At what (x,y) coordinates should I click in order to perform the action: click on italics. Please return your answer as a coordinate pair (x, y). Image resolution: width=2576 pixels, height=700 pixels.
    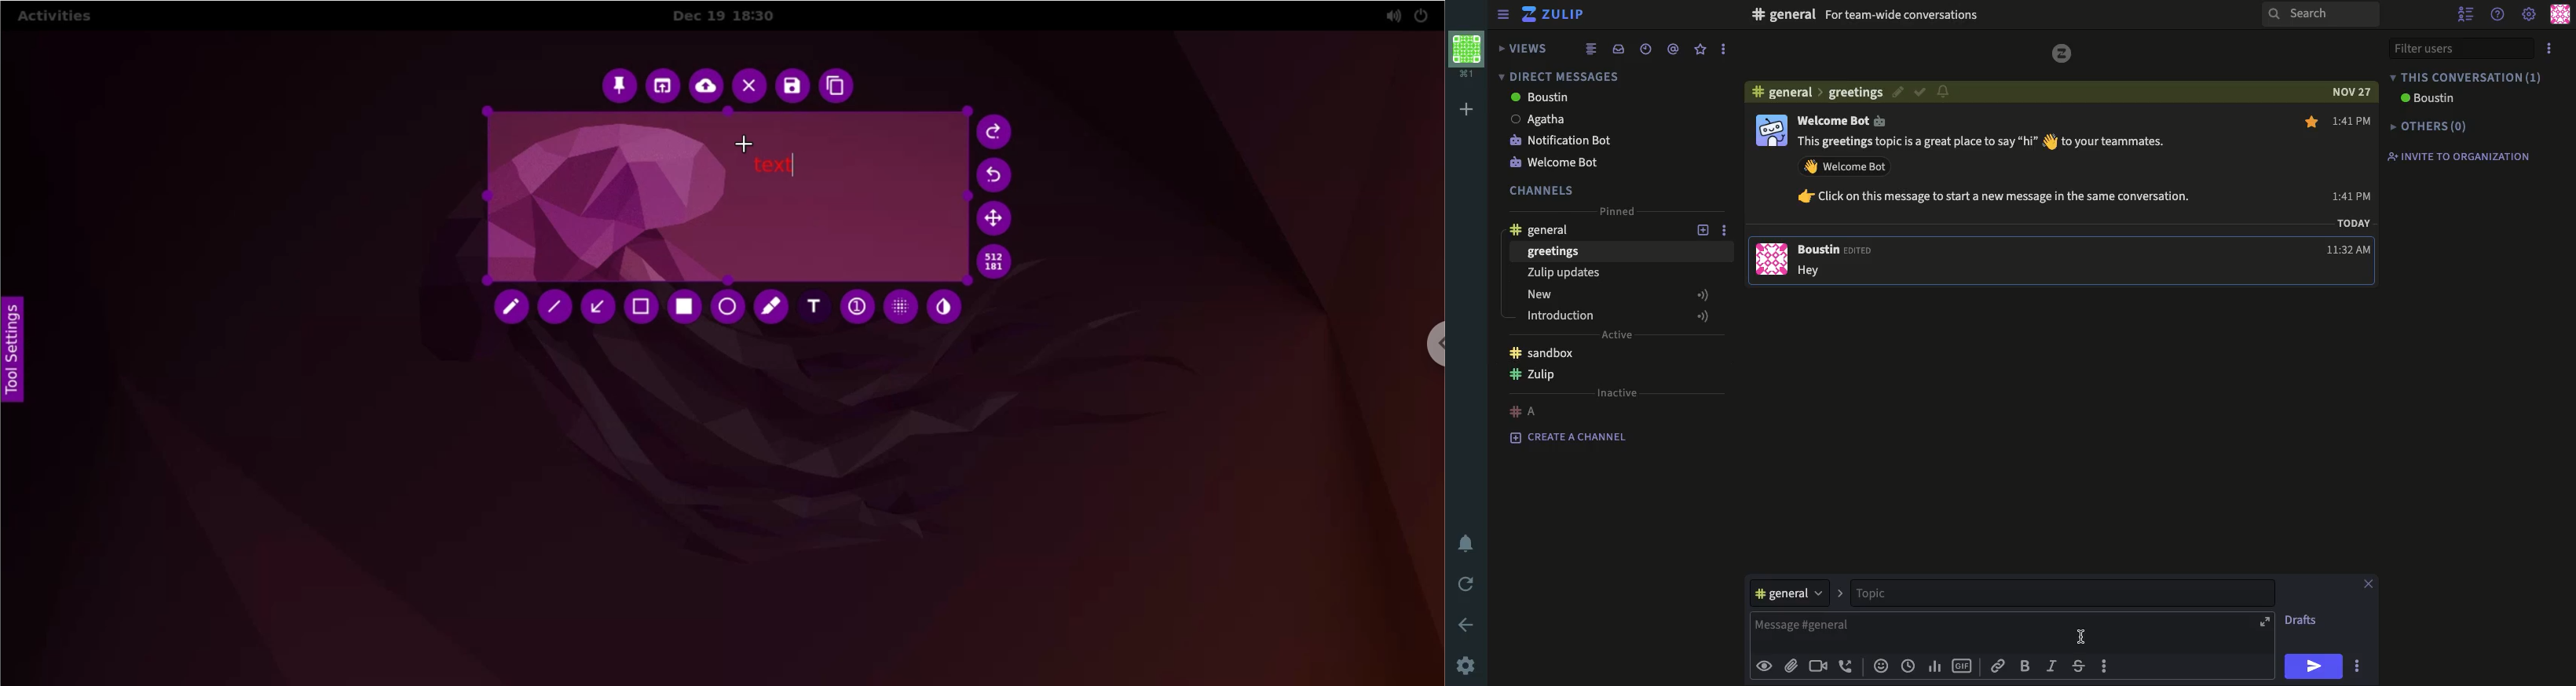
    Looking at the image, I should click on (2051, 666).